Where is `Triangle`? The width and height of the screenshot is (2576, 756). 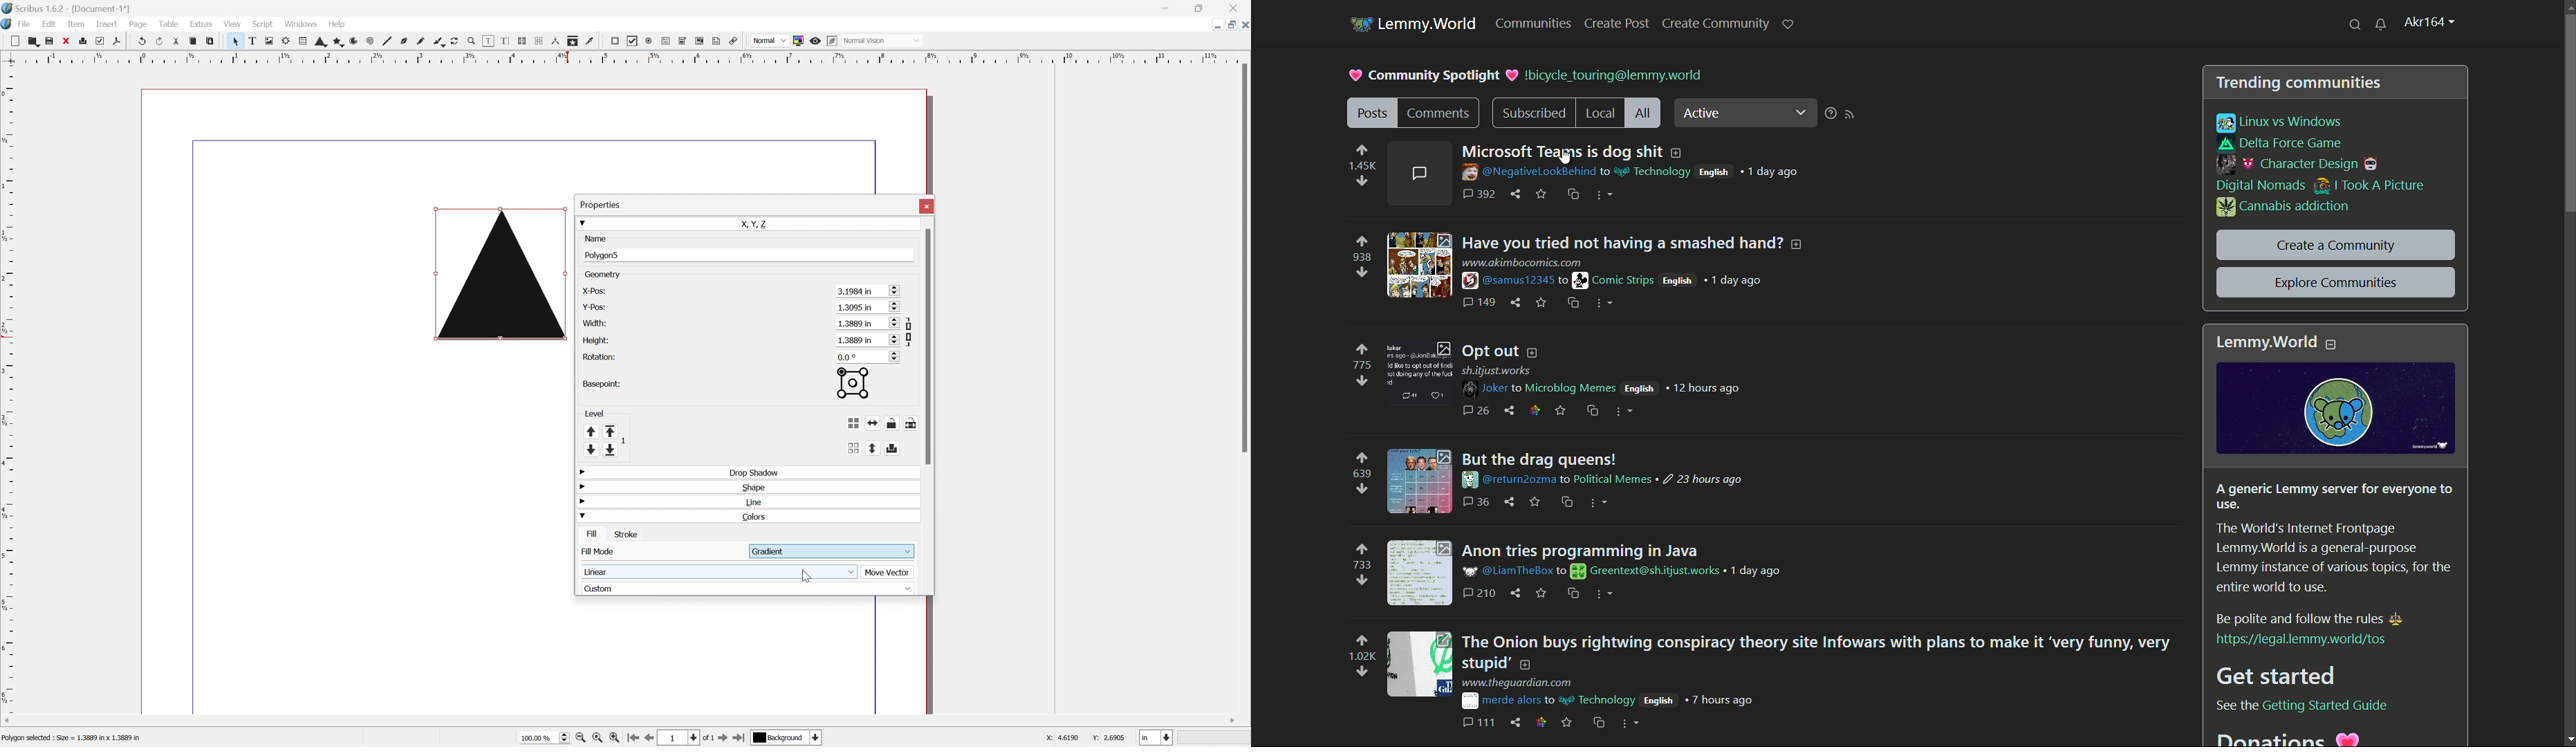 Triangle is located at coordinates (501, 274).